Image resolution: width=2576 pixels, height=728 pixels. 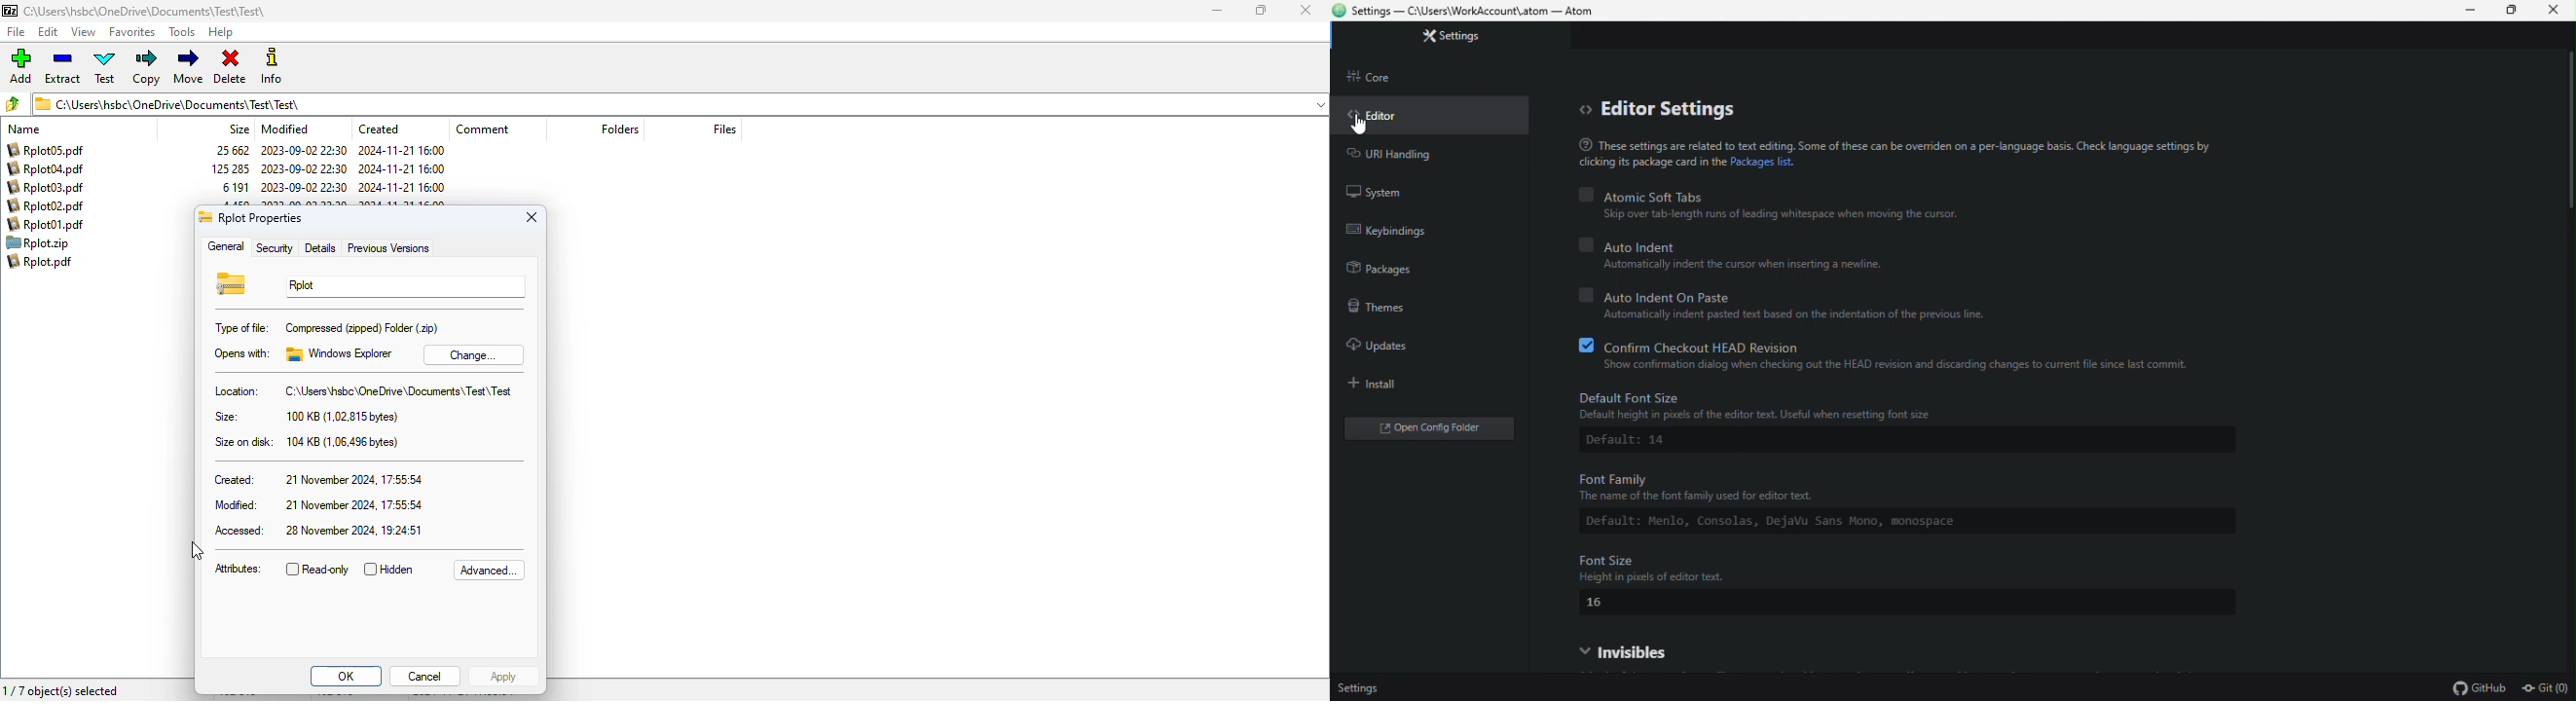 I want to click on Auto indent on paste, so click(x=1808, y=295).